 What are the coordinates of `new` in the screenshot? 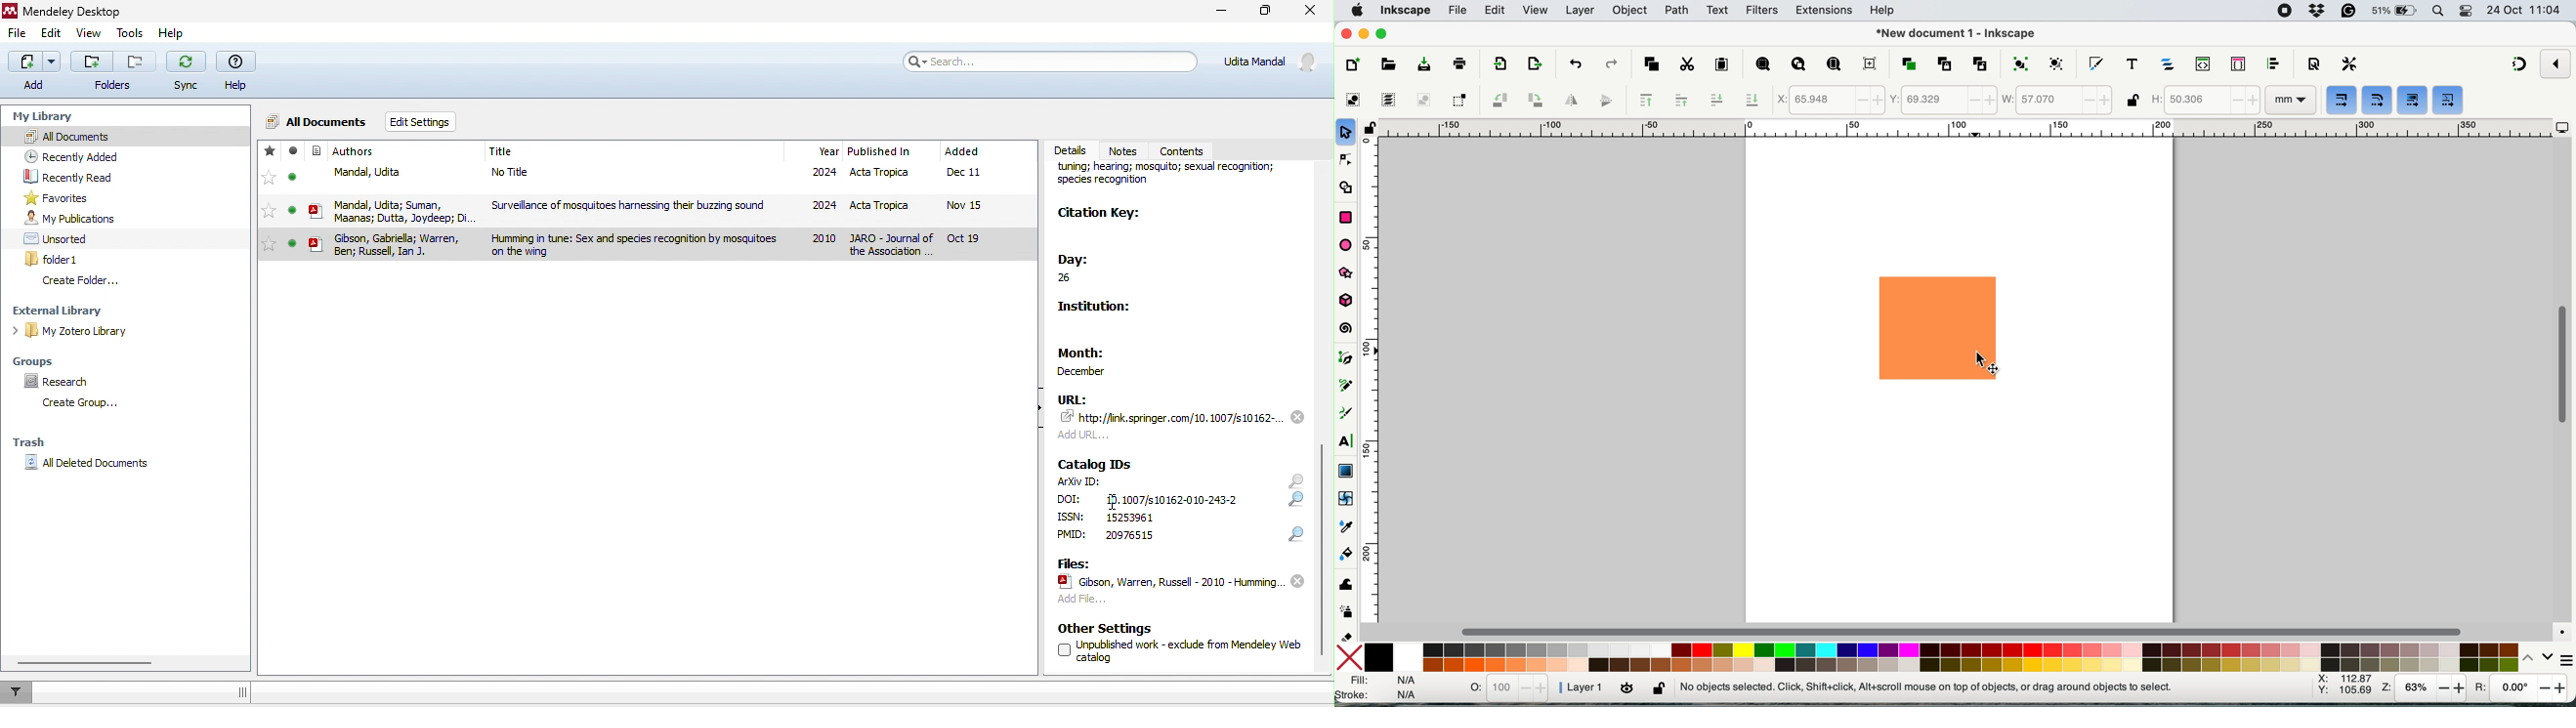 It's located at (1355, 65).